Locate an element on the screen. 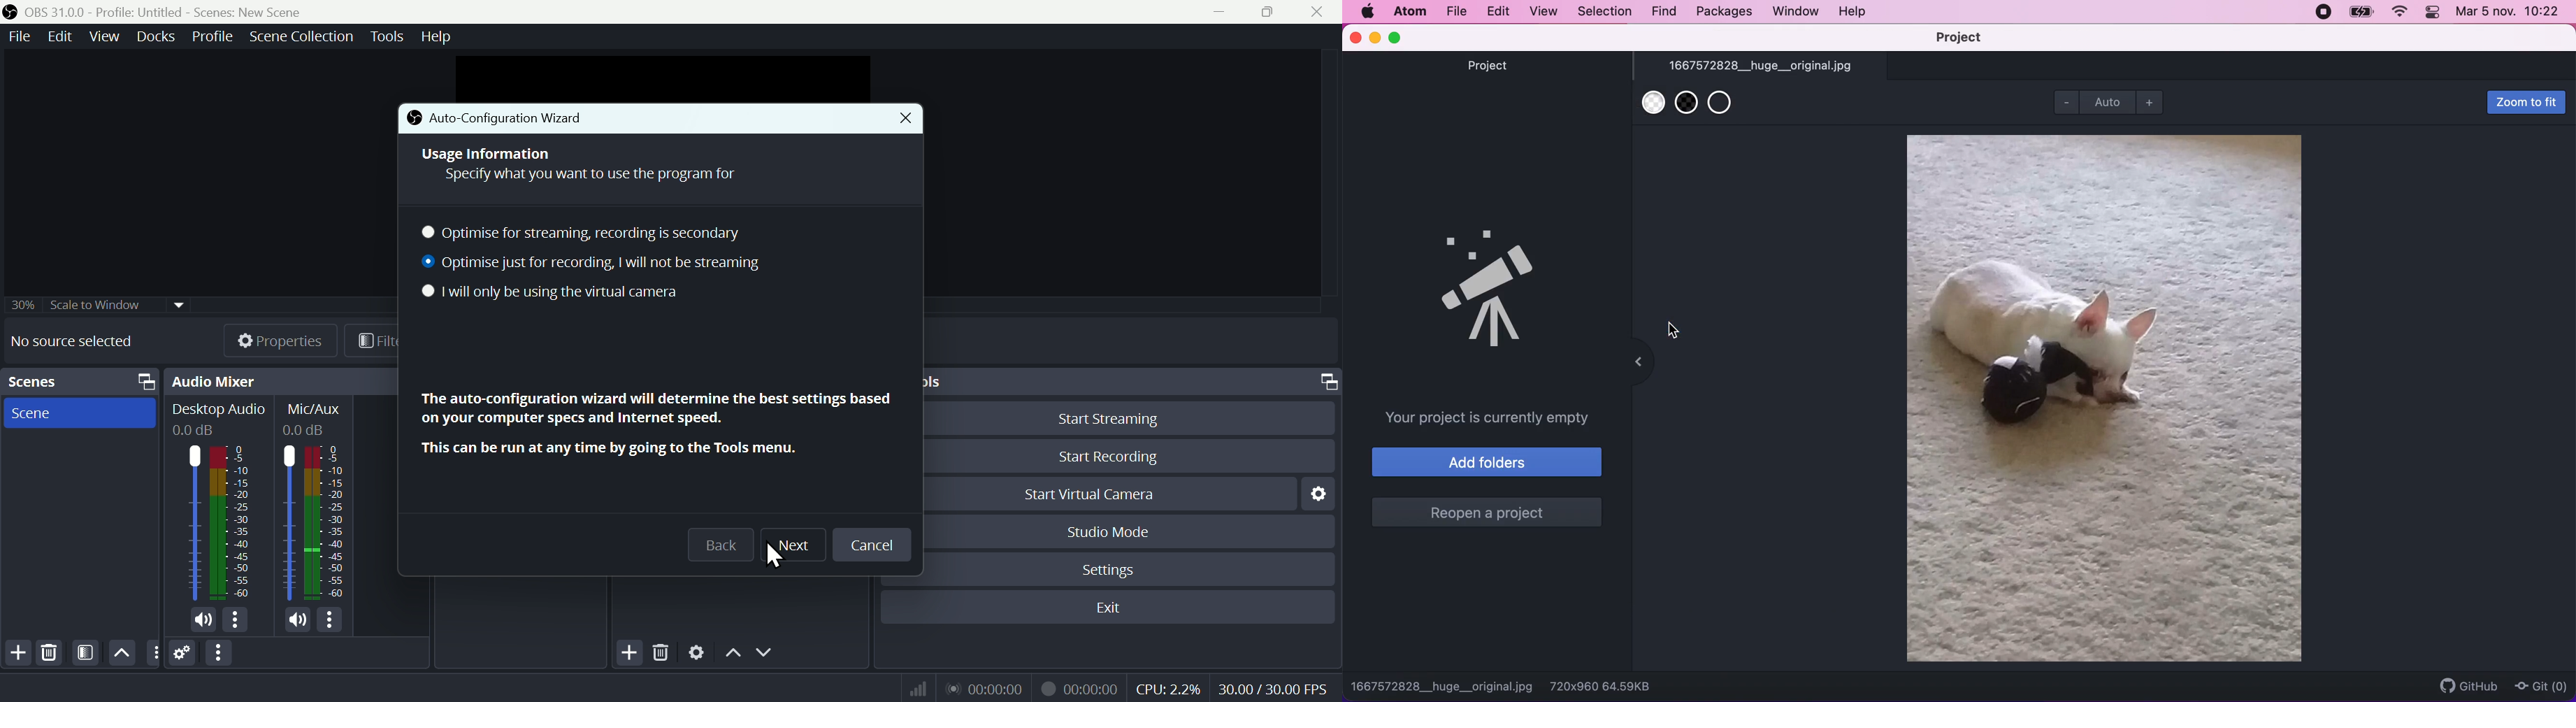  view is located at coordinates (1543, 13).